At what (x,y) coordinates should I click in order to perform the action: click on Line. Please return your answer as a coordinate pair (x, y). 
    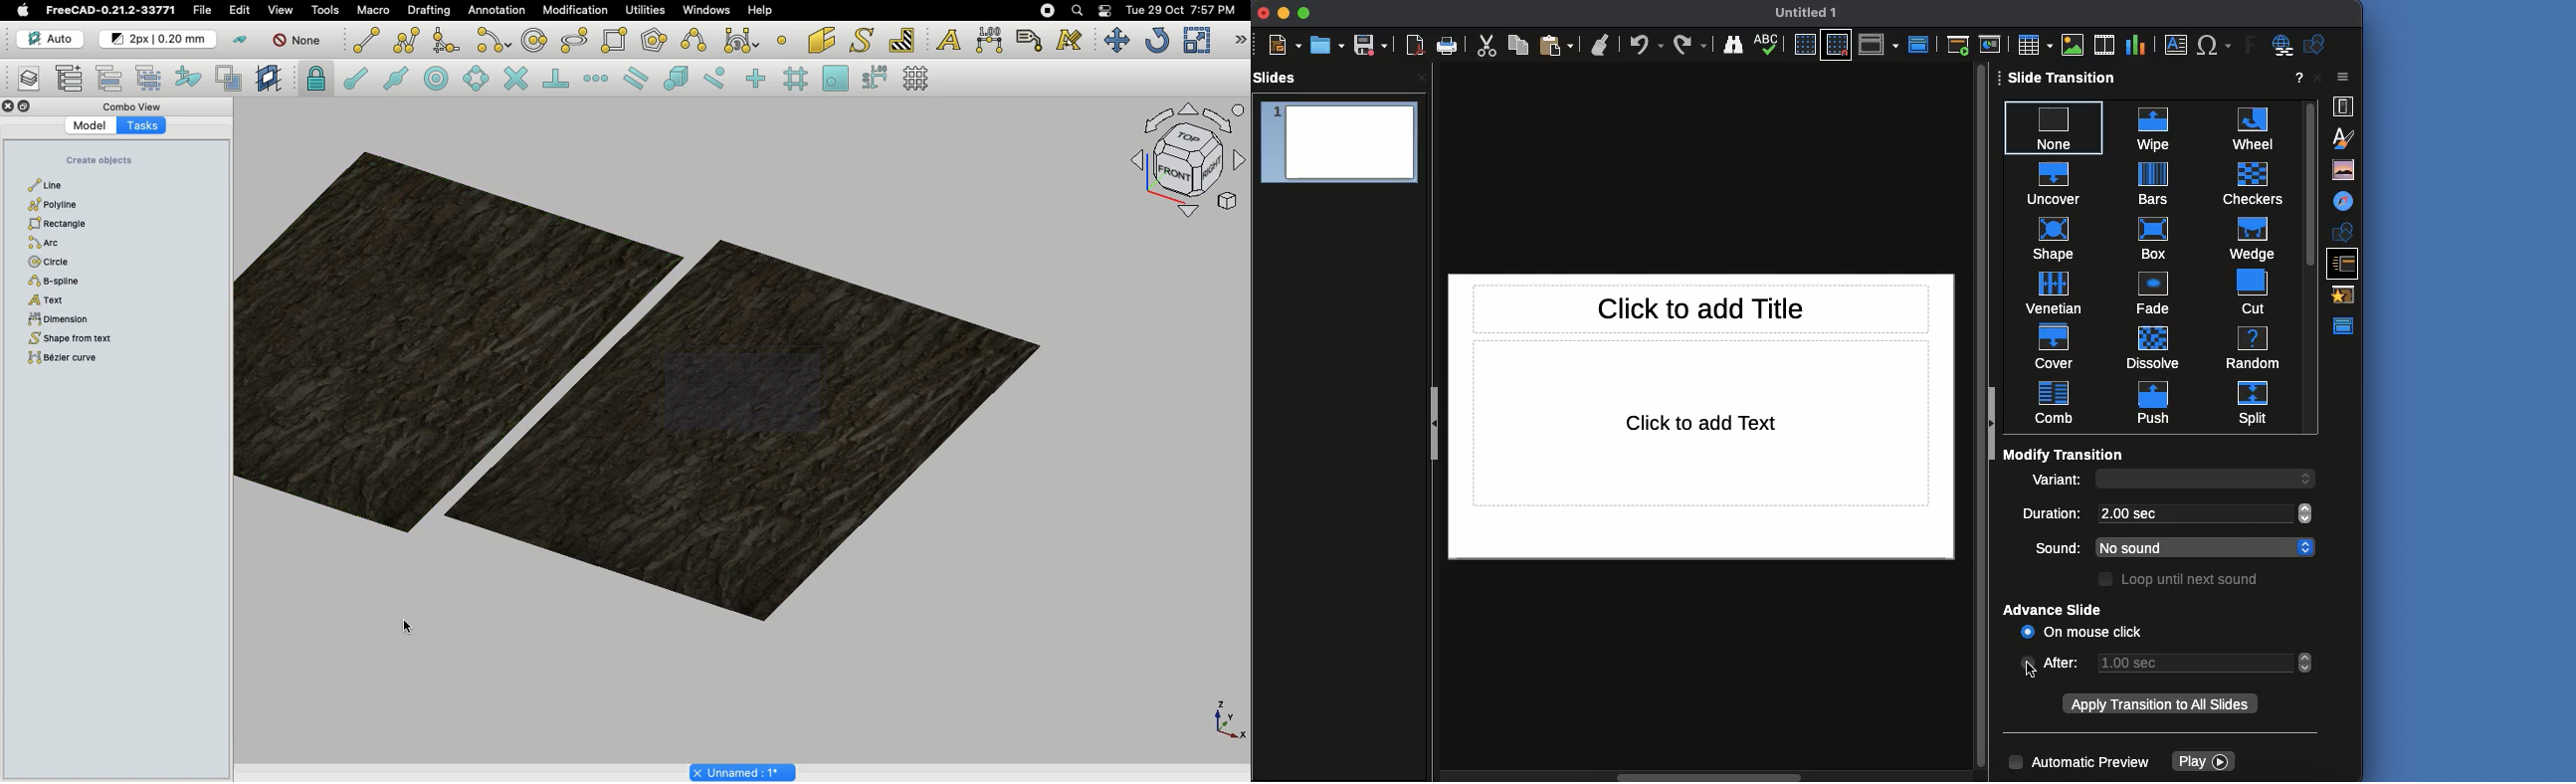
    Looking at the image, I should click on (53, 185).